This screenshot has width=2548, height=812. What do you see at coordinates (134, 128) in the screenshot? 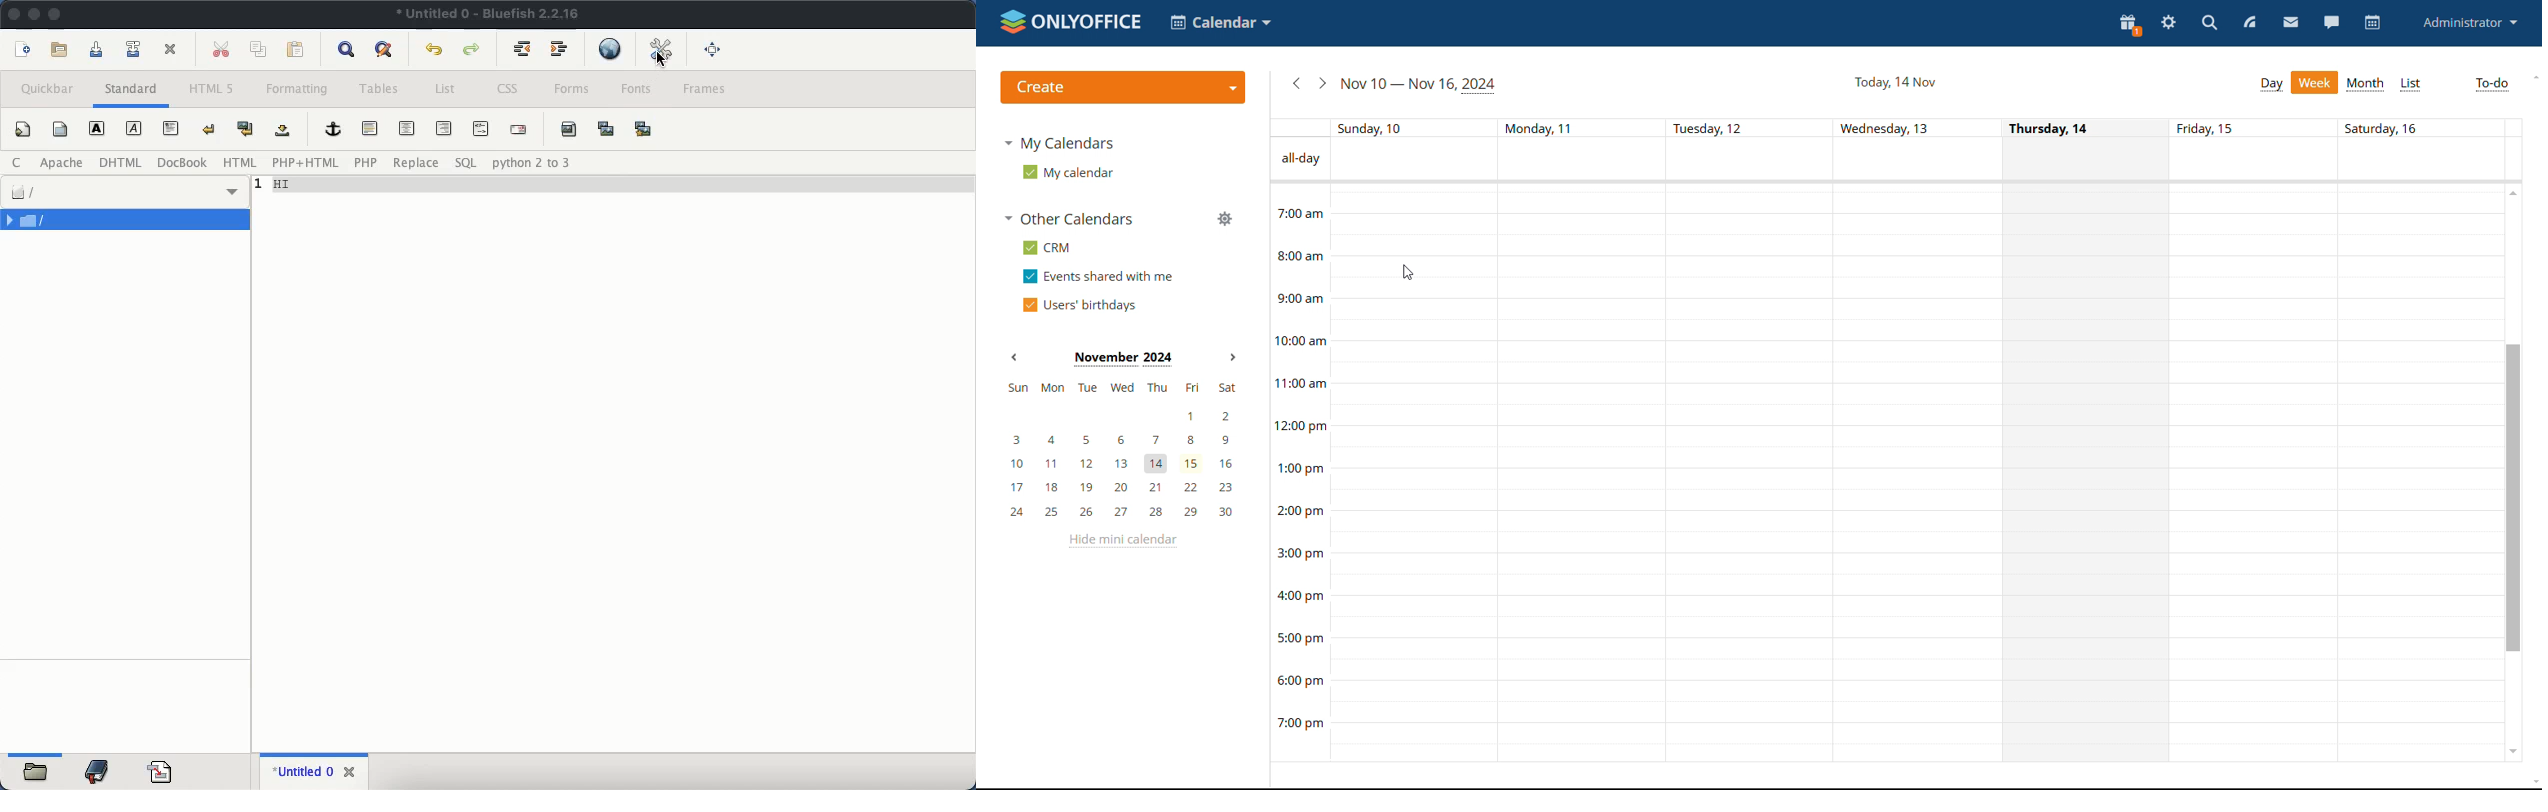
I see `emphasis` at bounding box center [134, 128].